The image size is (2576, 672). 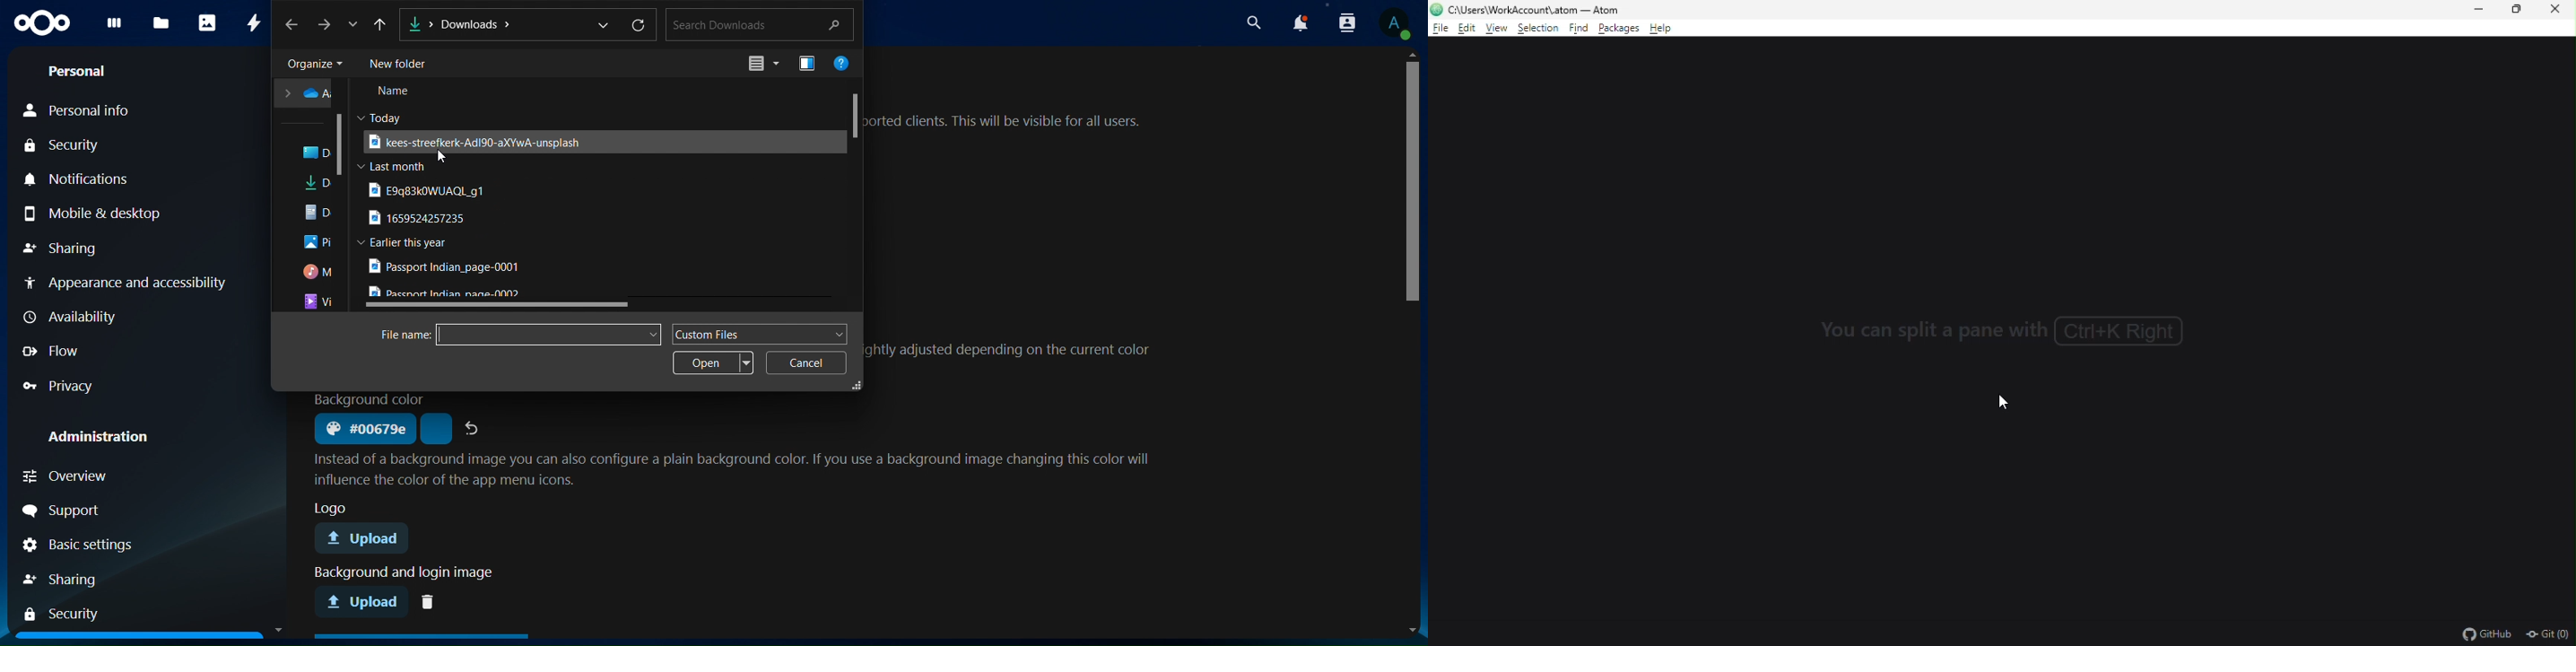 What do you see at coordinates (2558, 10) in the screenshot?
I see `close` at bounding box center [2558, 10].